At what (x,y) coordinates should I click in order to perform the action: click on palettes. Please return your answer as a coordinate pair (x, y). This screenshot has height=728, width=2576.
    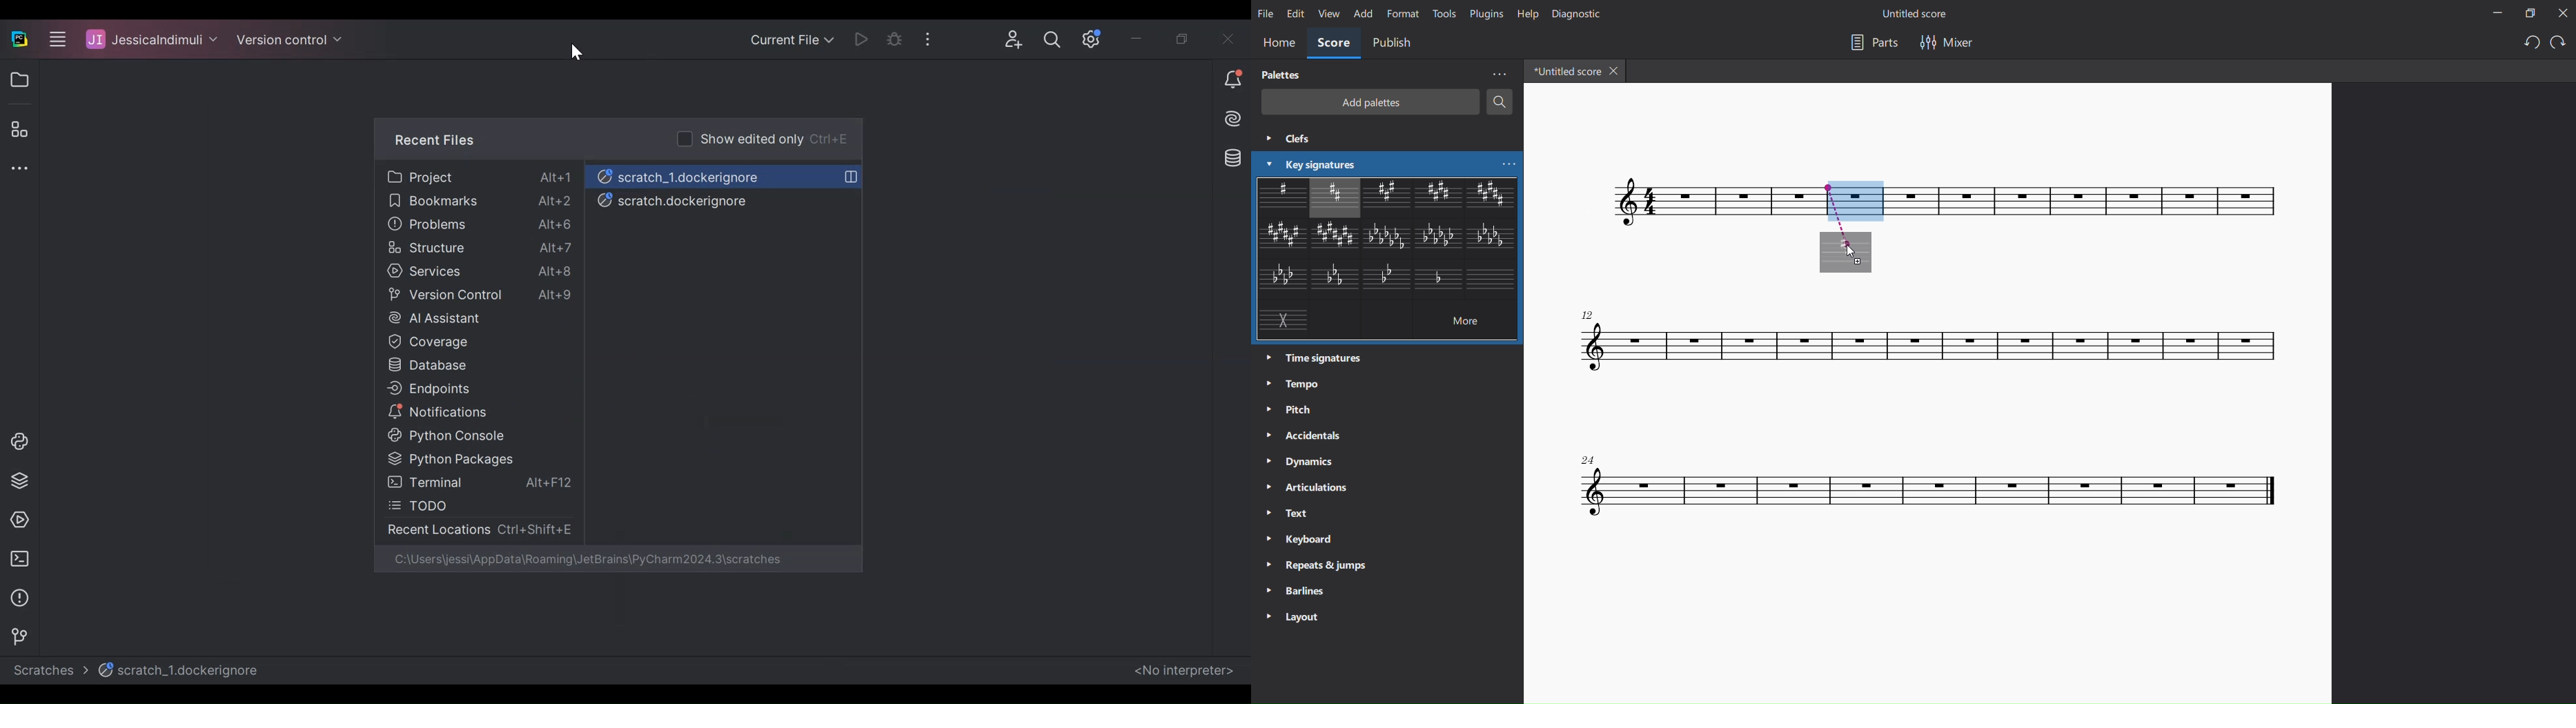
    Looking at the image, I should click on (1279, 75).